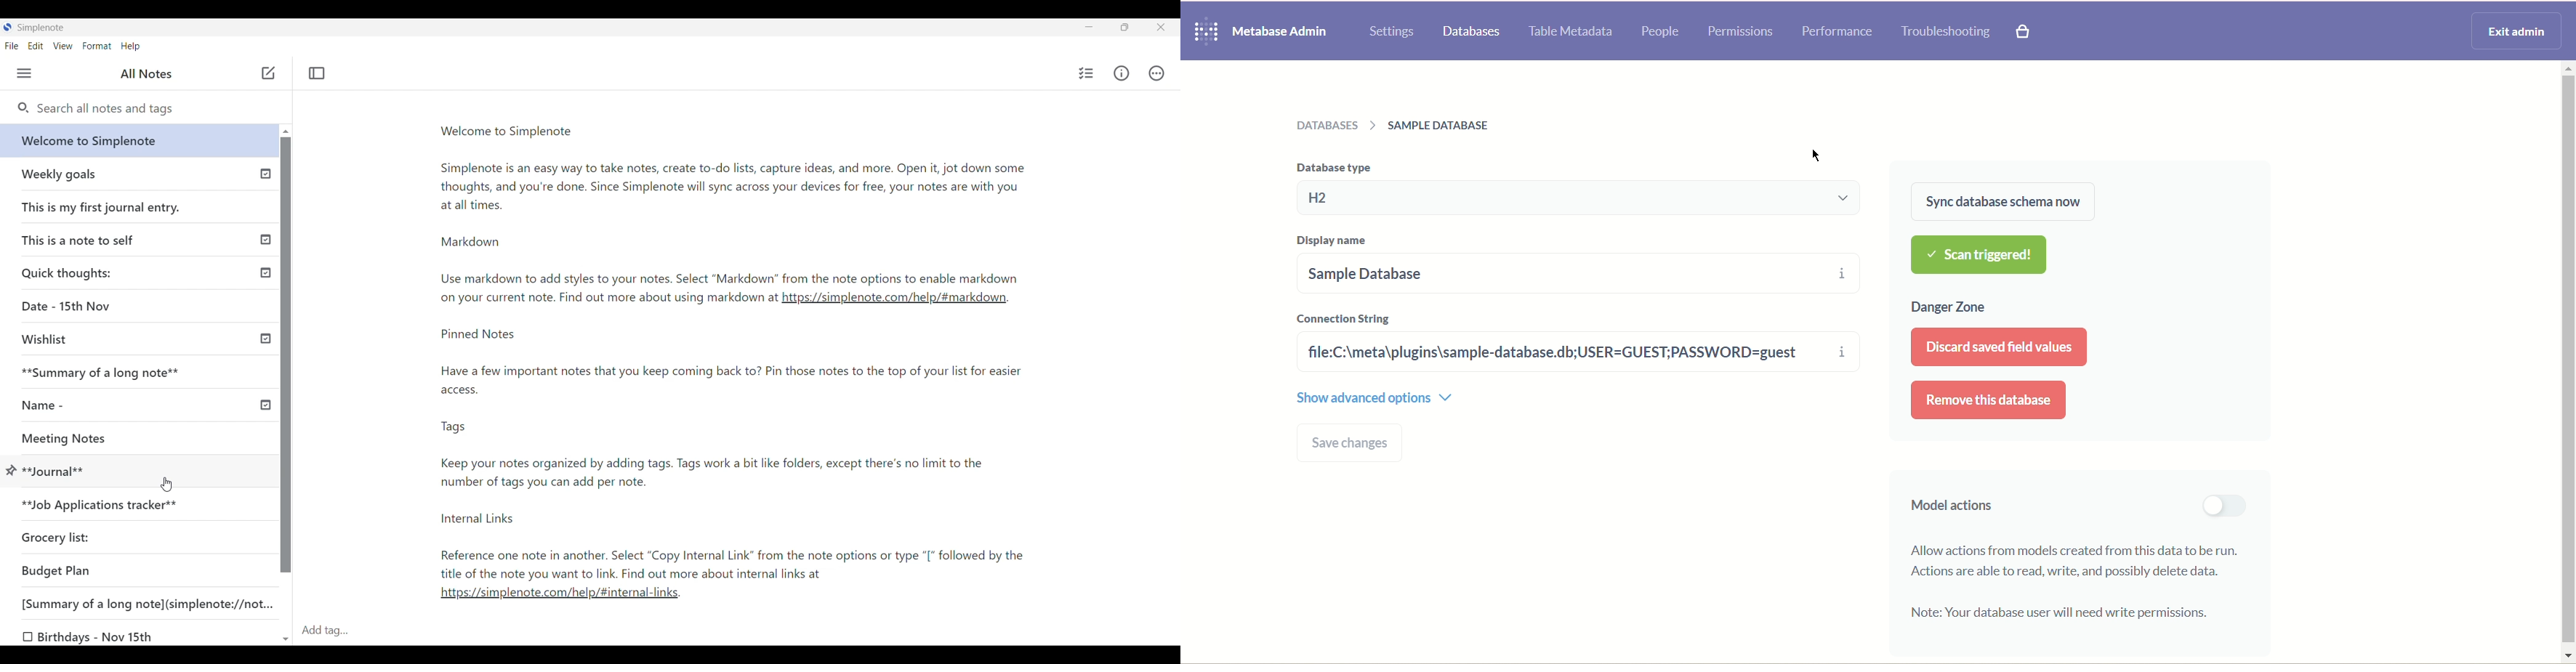 The height and width of the screenshot is (672, 2576). Describe the element at coordinates (1568, 33) in the screenshot. I see `table metabase` at that location.